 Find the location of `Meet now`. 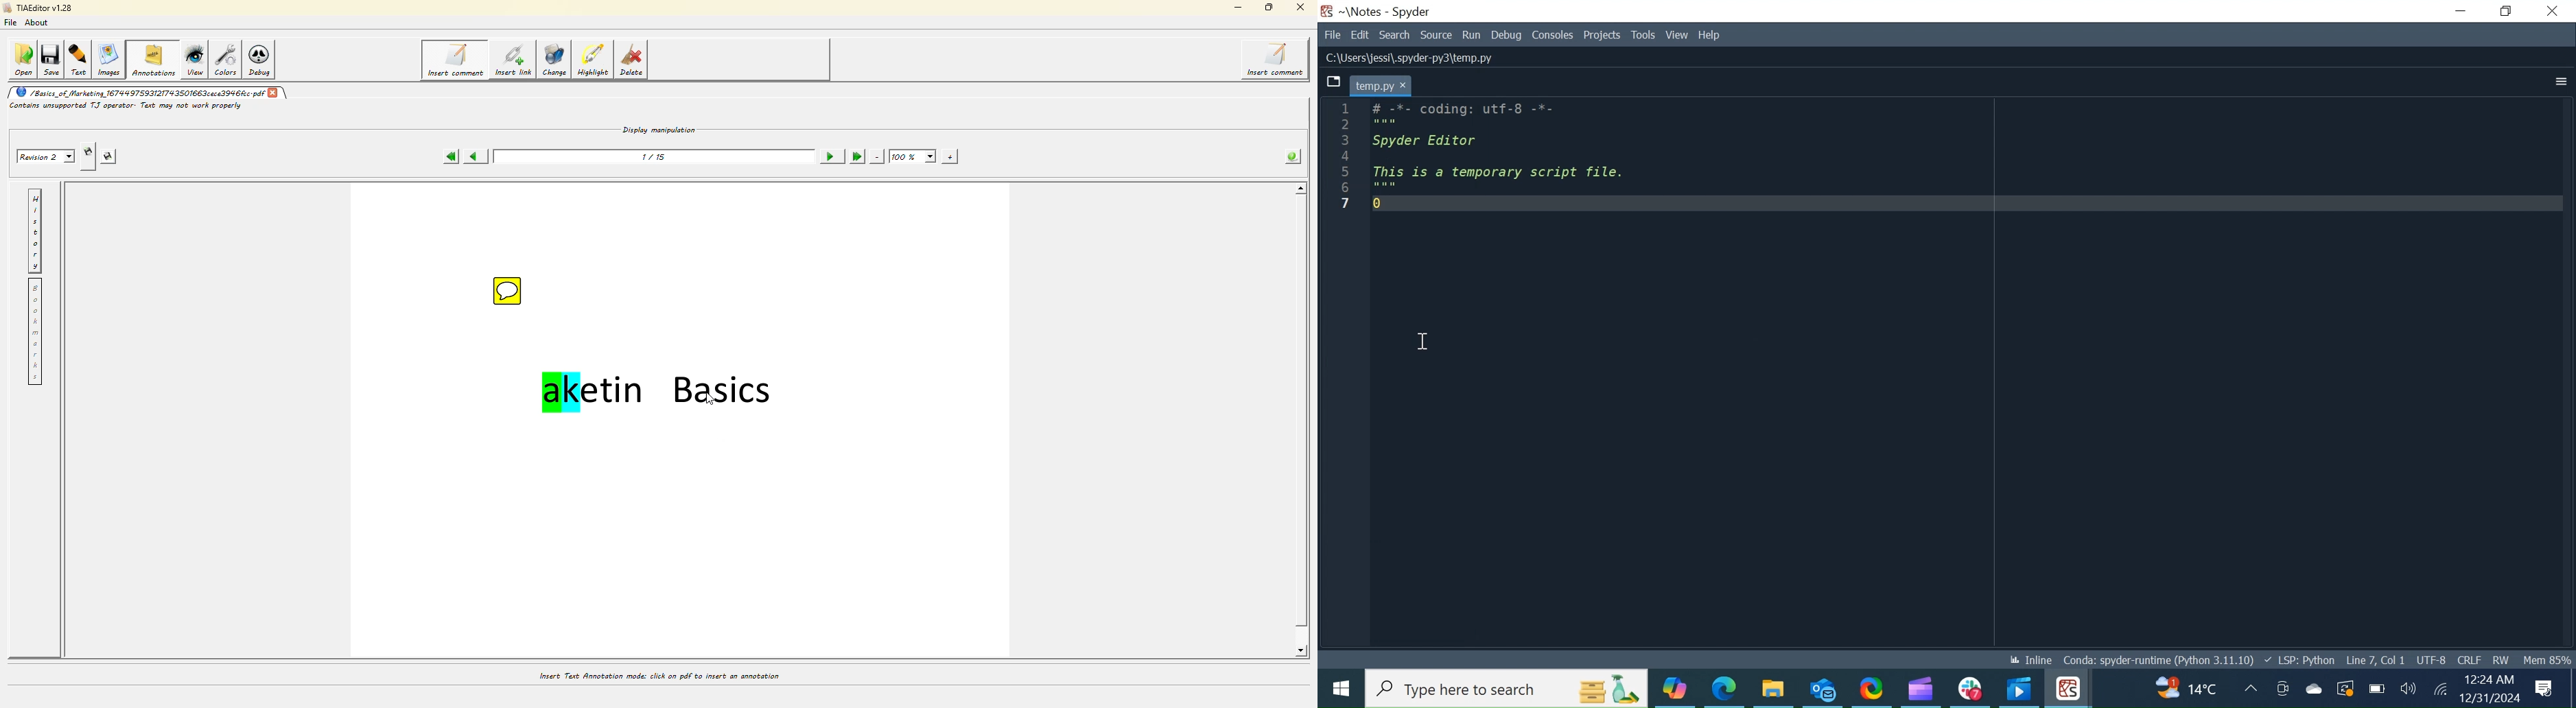

Meet now is located at coordinates (2283, 687).